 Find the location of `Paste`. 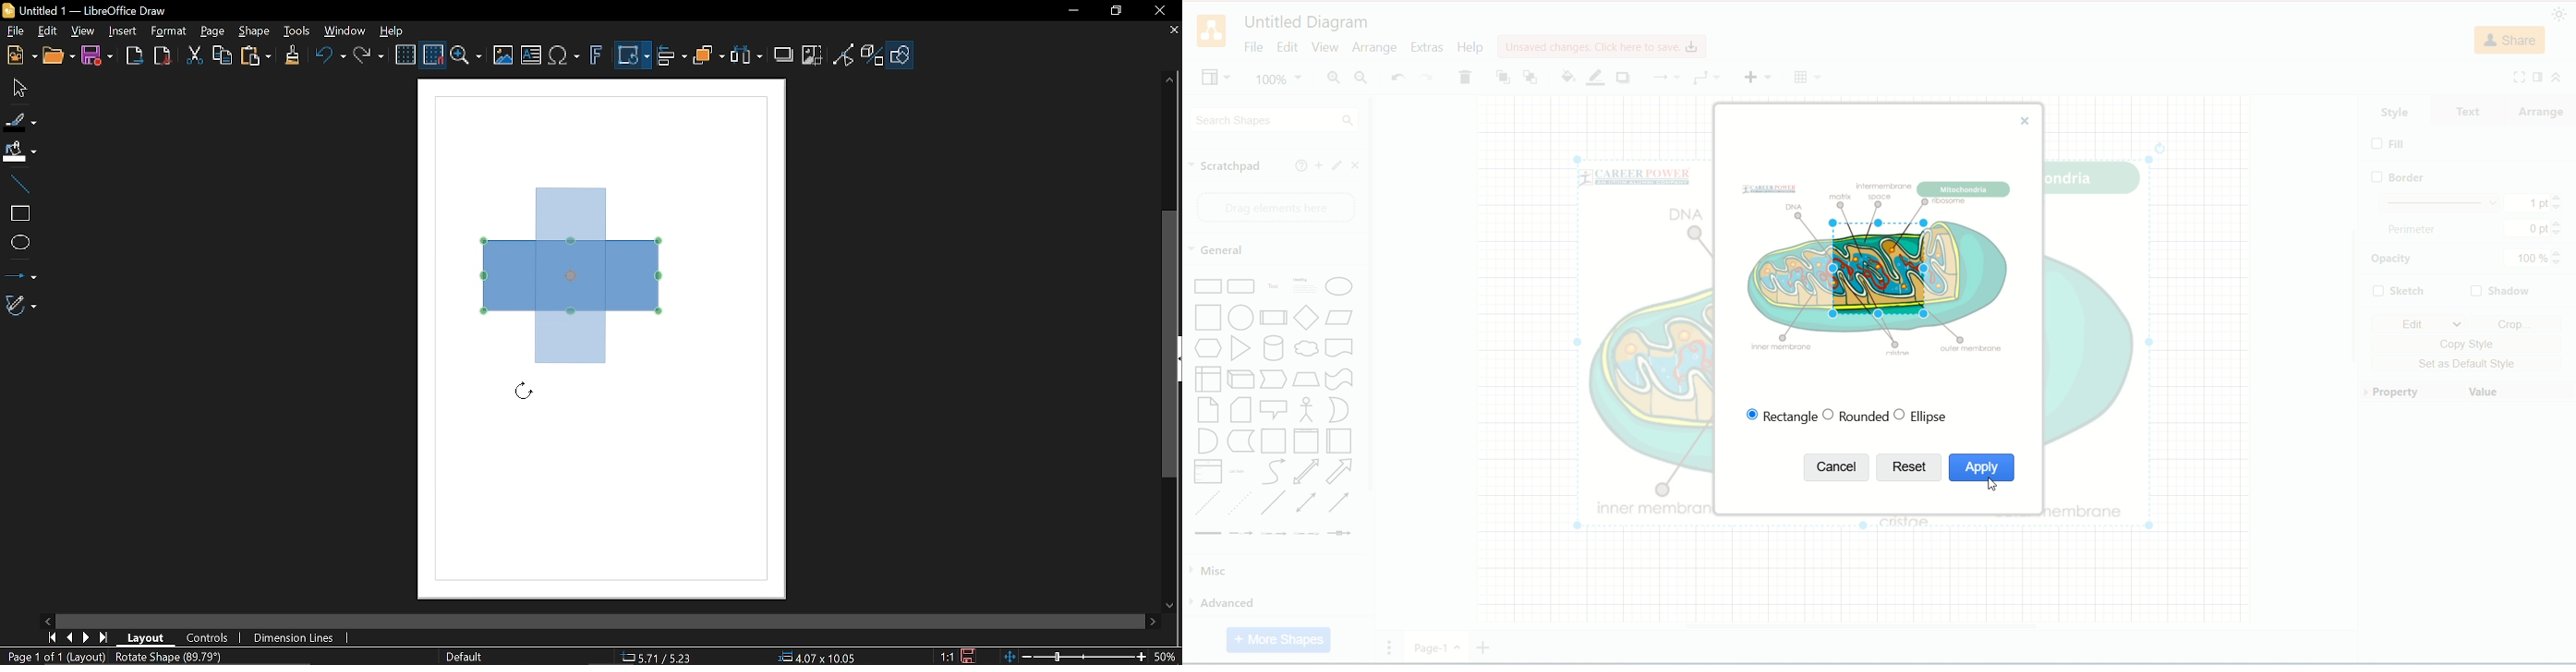

Paste is located at coordinates (254, 57).